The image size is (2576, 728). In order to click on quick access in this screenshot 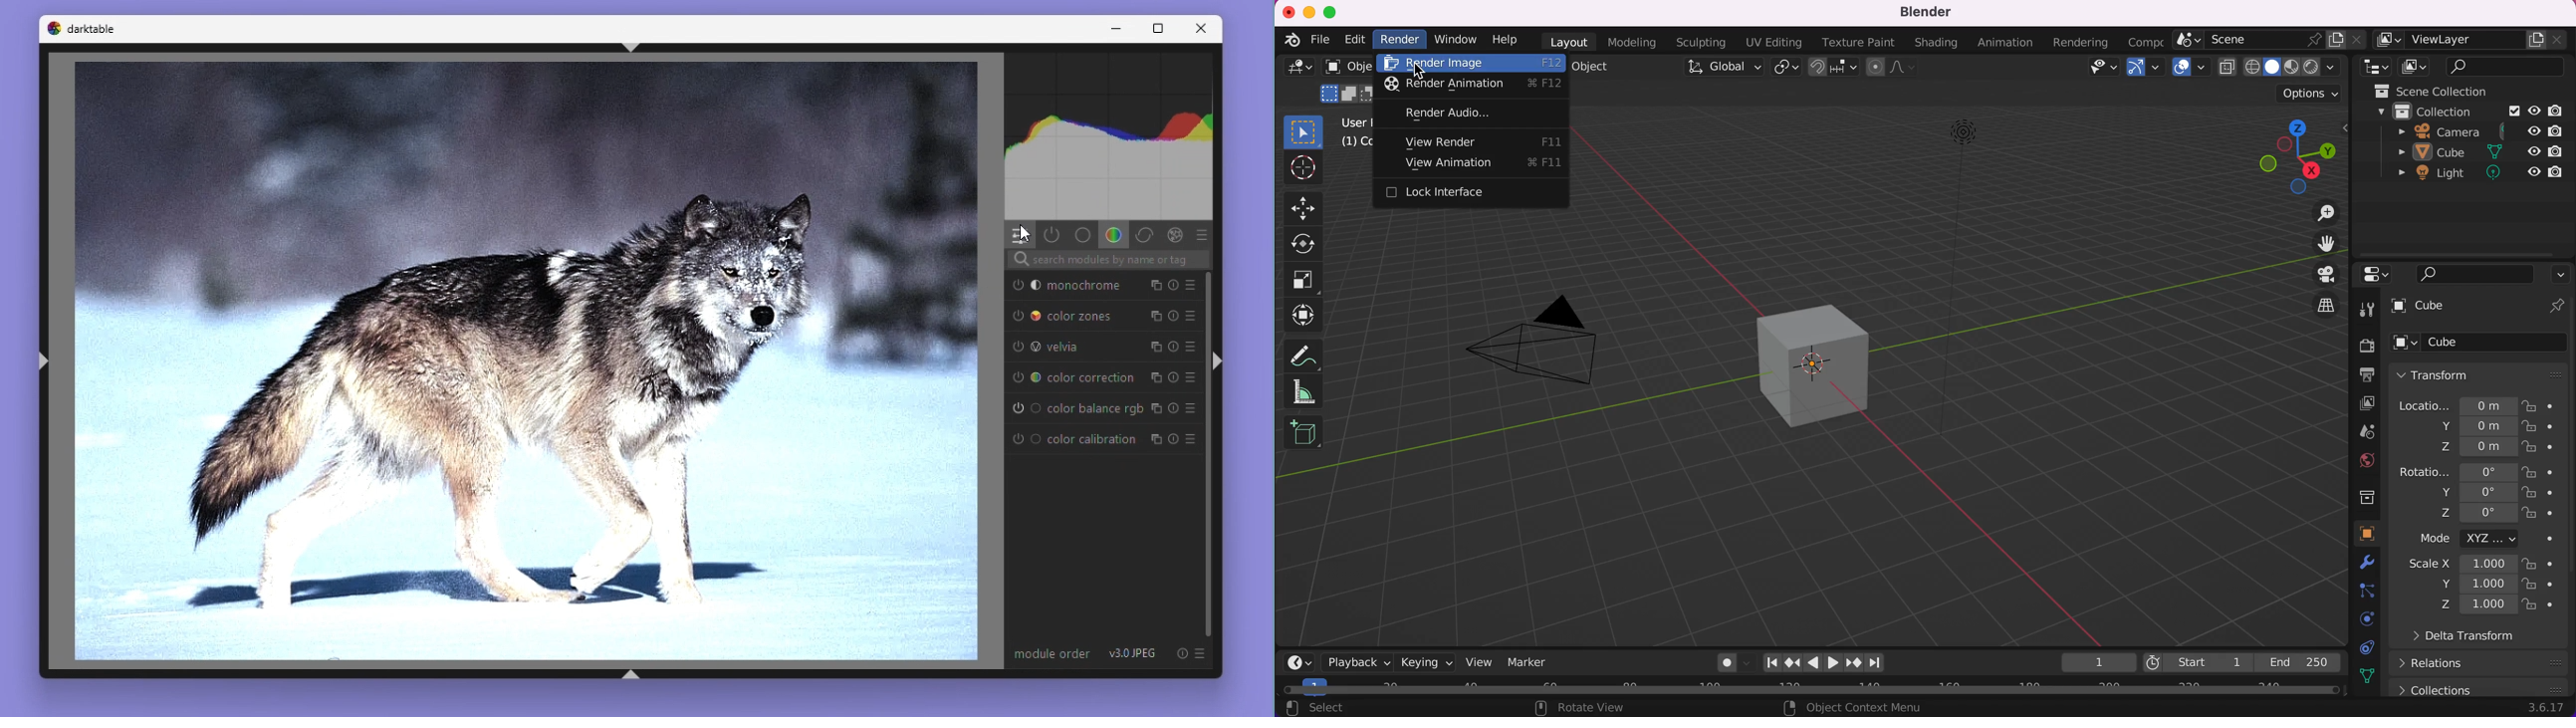, I will do `click(1020, 236)`.